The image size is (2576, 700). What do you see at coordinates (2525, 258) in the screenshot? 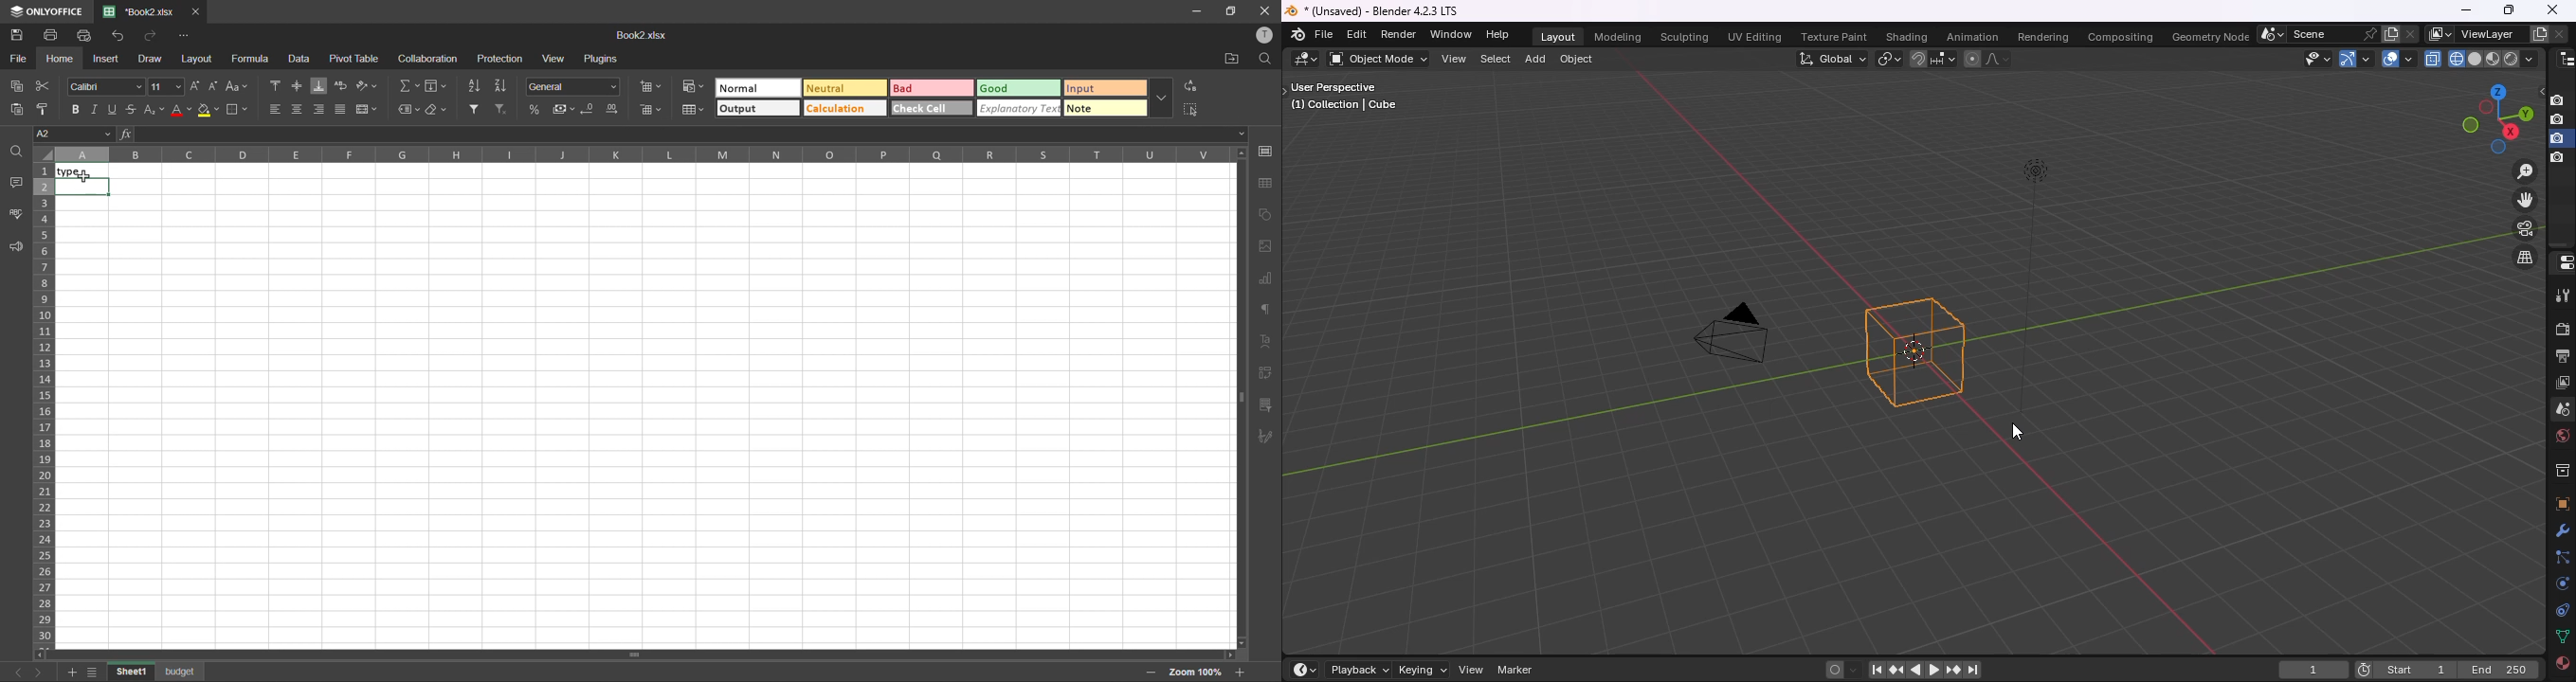
I see `switch the current view from perspective` at bounding box center [2525, 258].